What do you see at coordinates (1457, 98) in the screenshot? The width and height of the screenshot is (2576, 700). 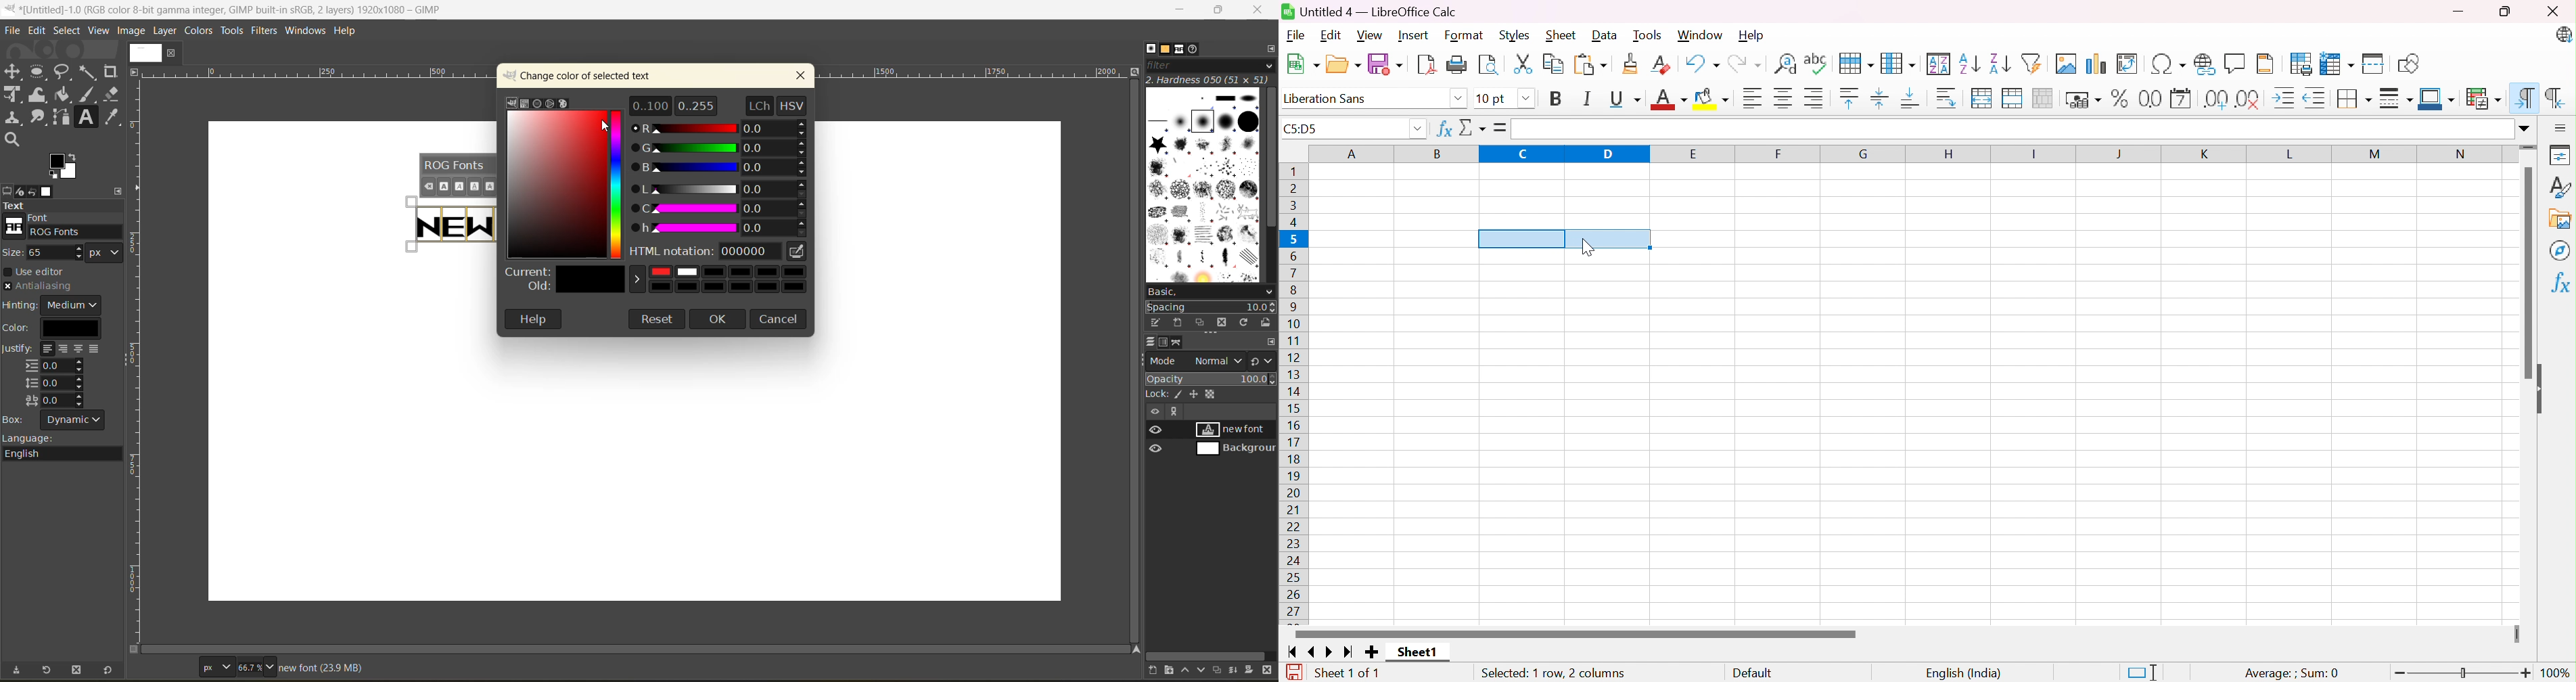 I see `Drop Down` at bounding box center [1457, 98].